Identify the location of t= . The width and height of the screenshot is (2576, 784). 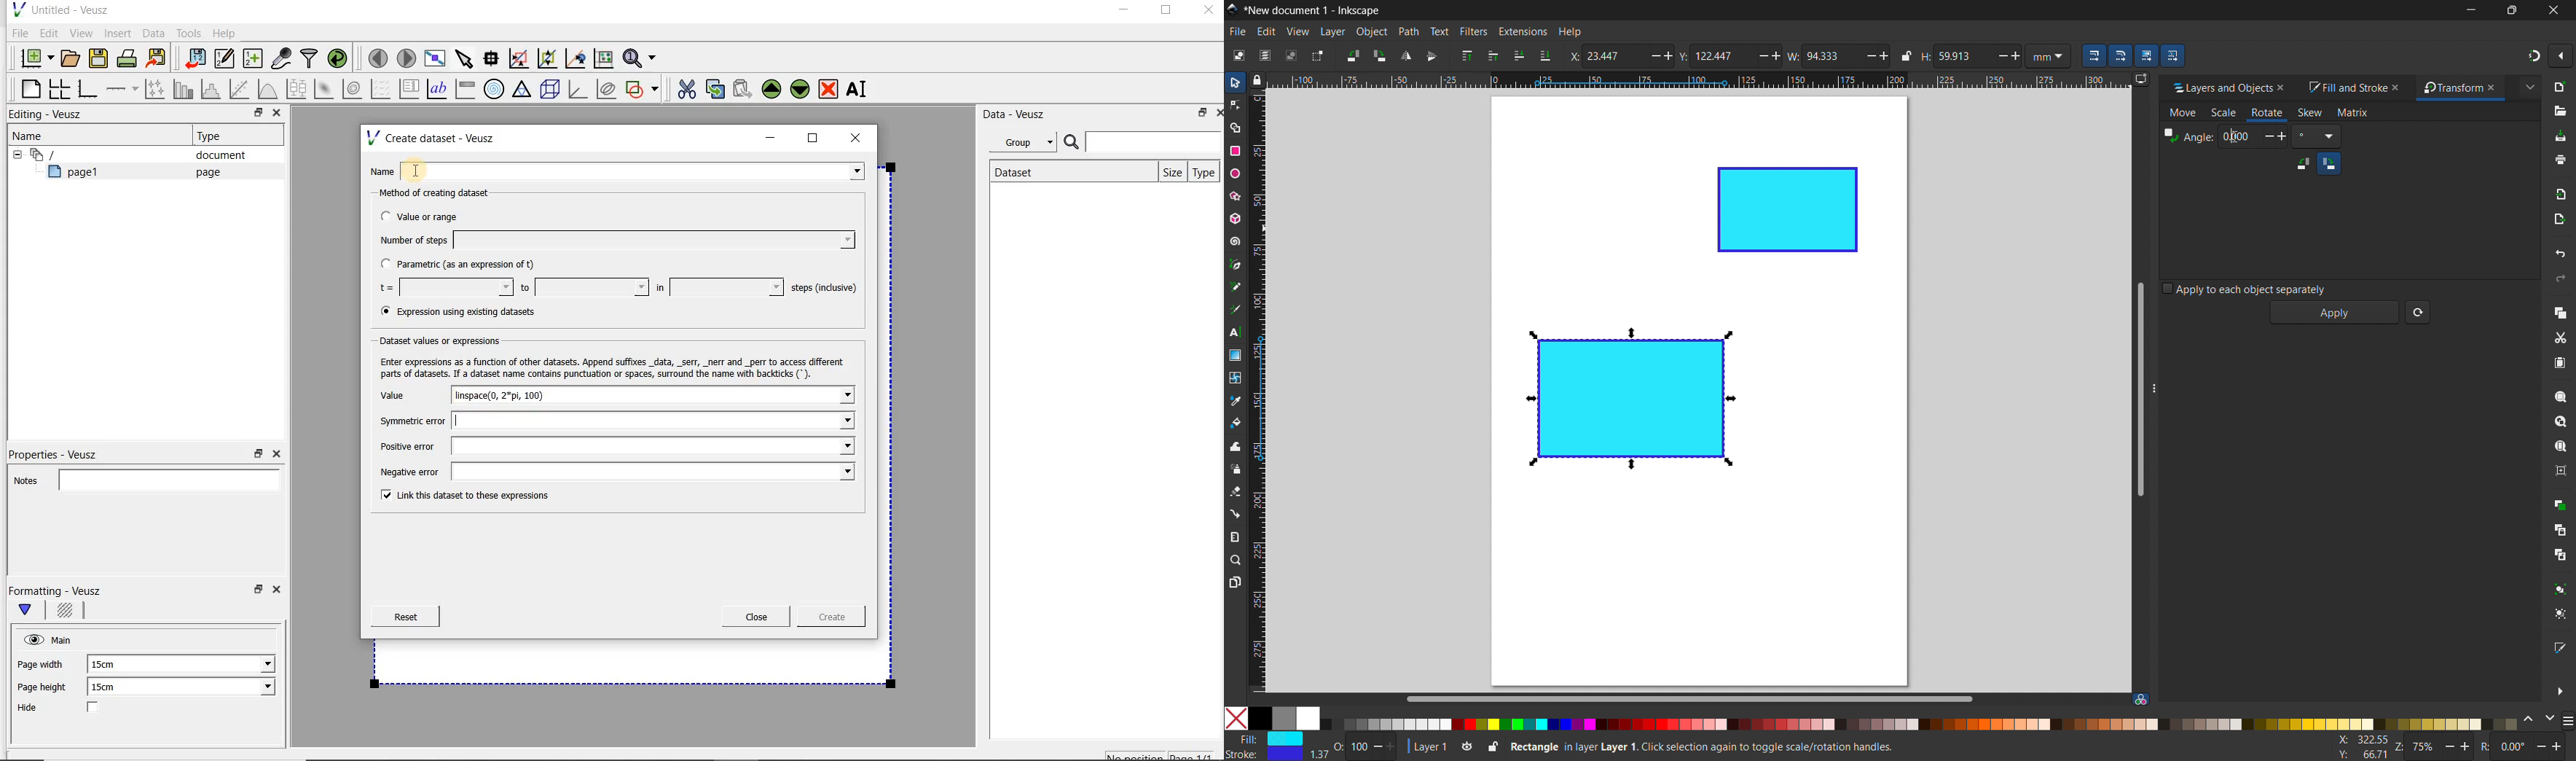
(443, 288).